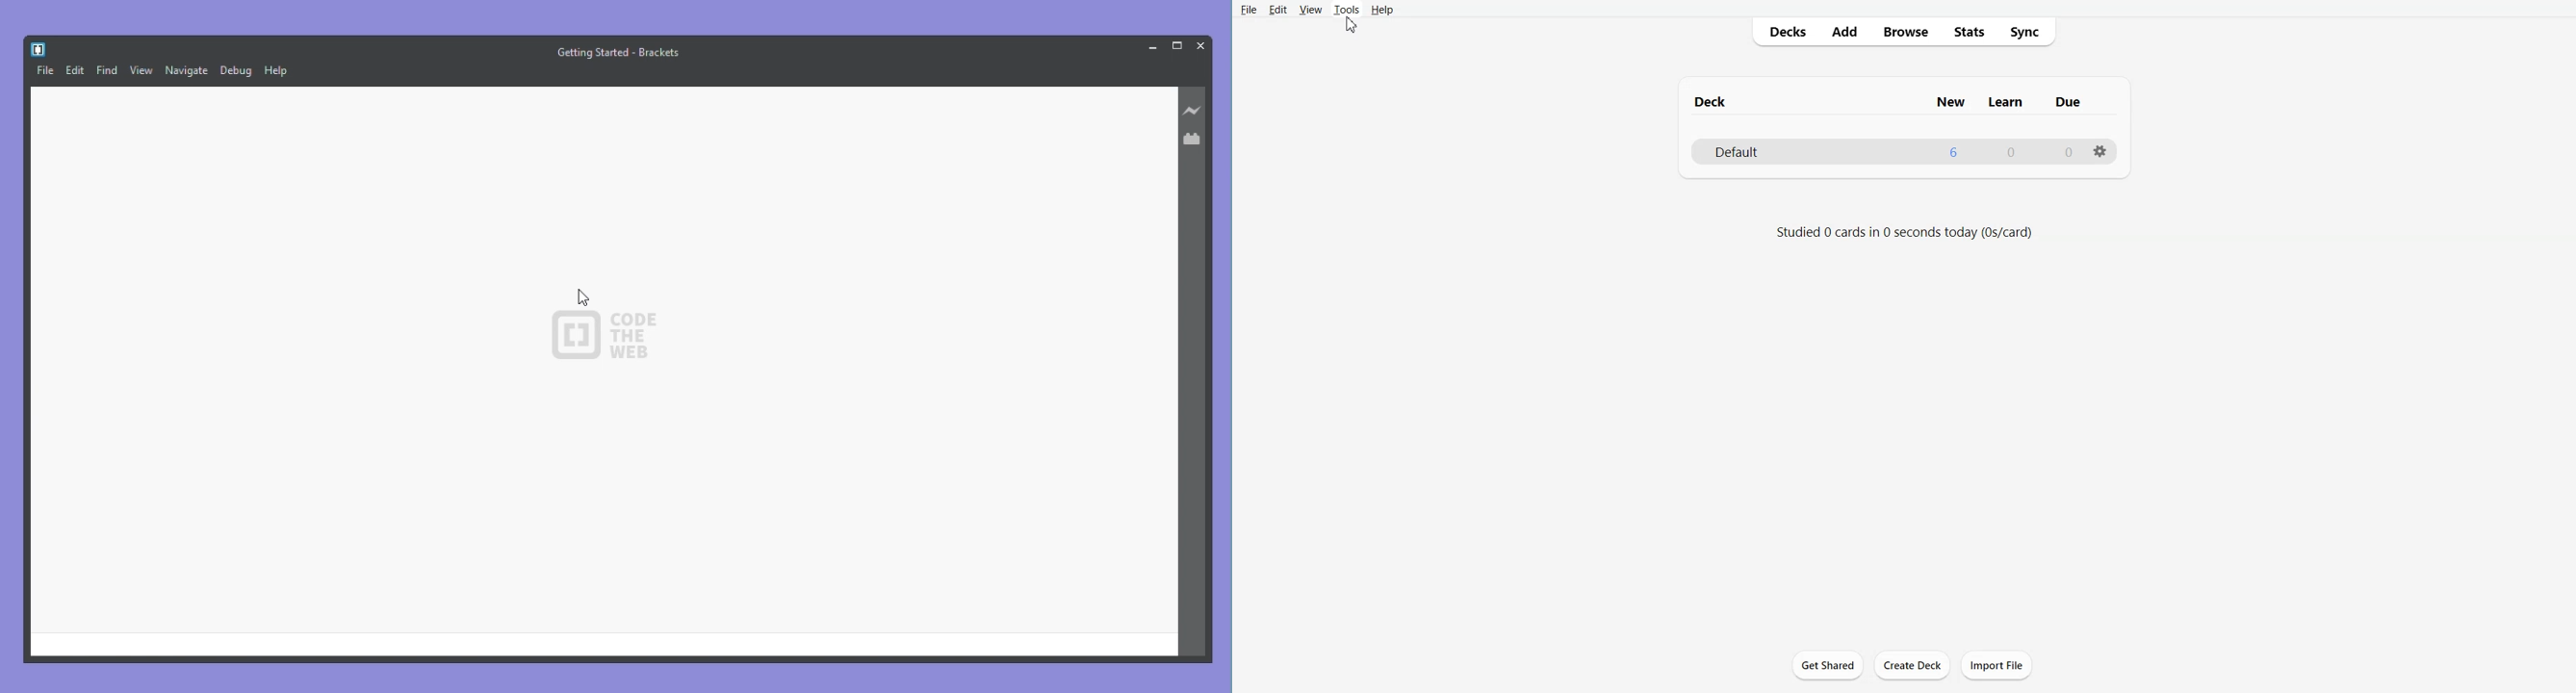  What do you see at coordinates (1353, 27) in the screenshot?
I see `cursor` at bounding box center [1353, 27].